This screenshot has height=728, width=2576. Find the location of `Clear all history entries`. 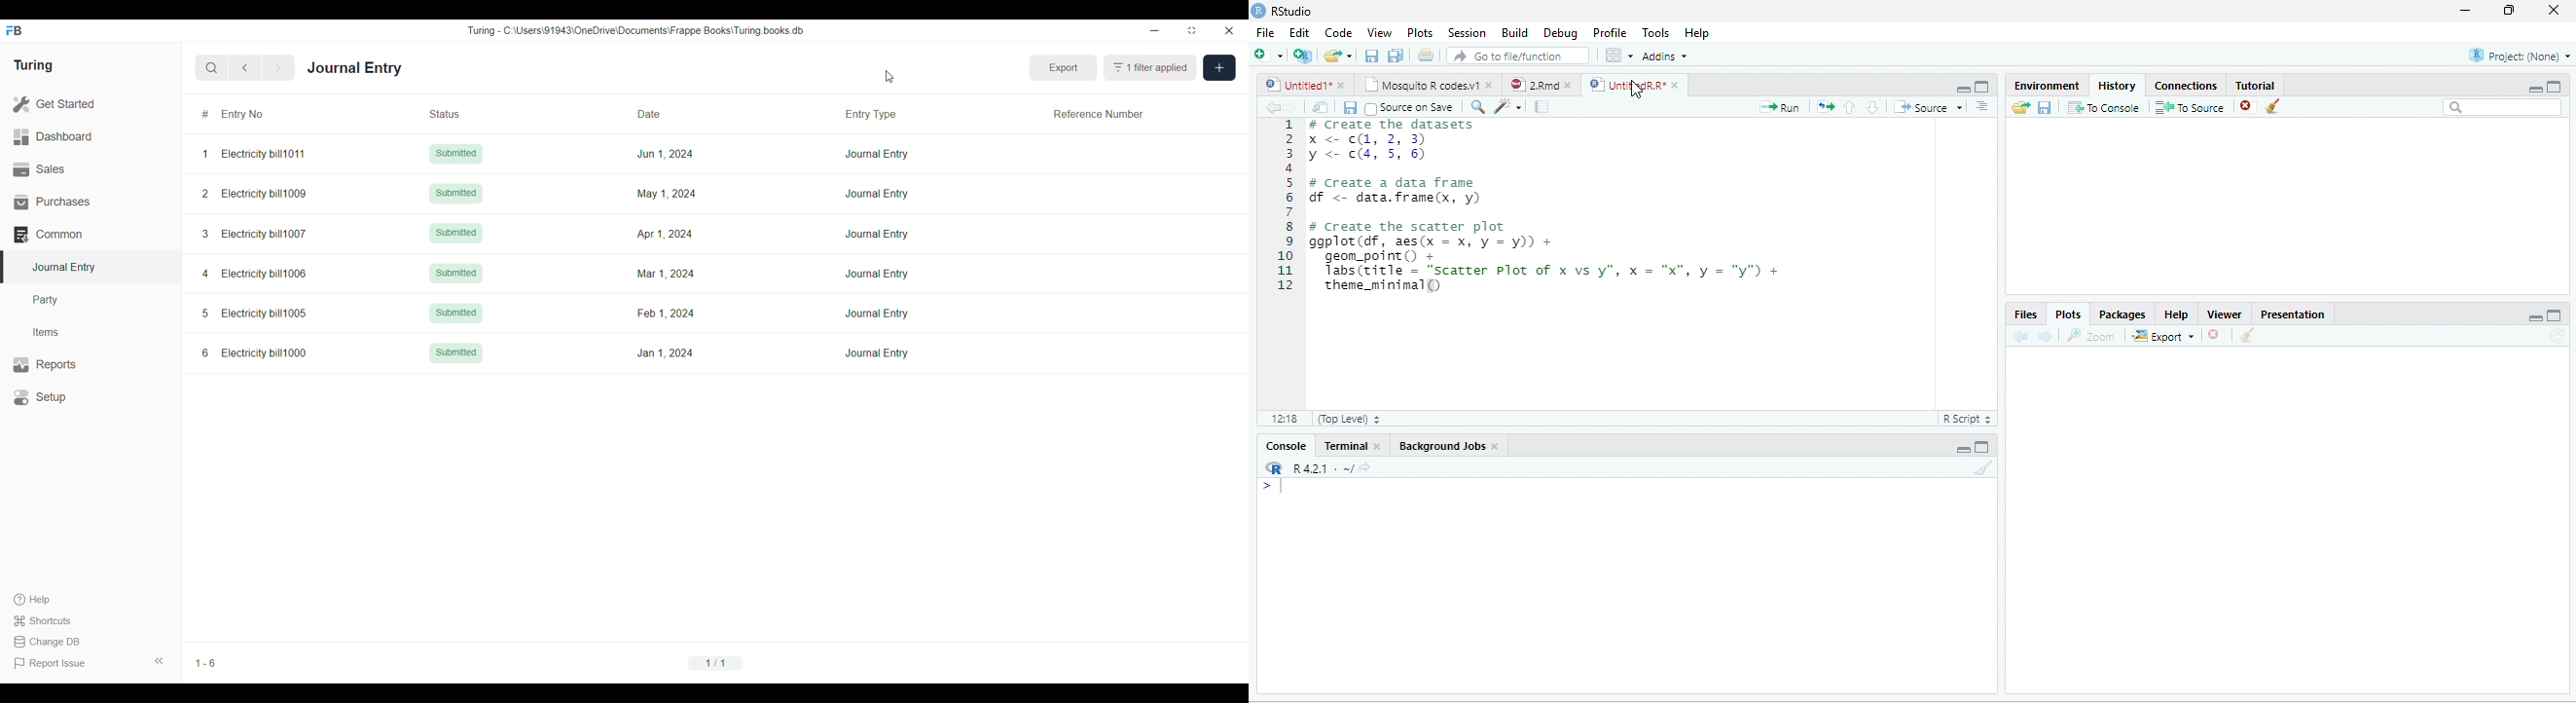

Clear all history entries is located at coordinates (2273, 106).